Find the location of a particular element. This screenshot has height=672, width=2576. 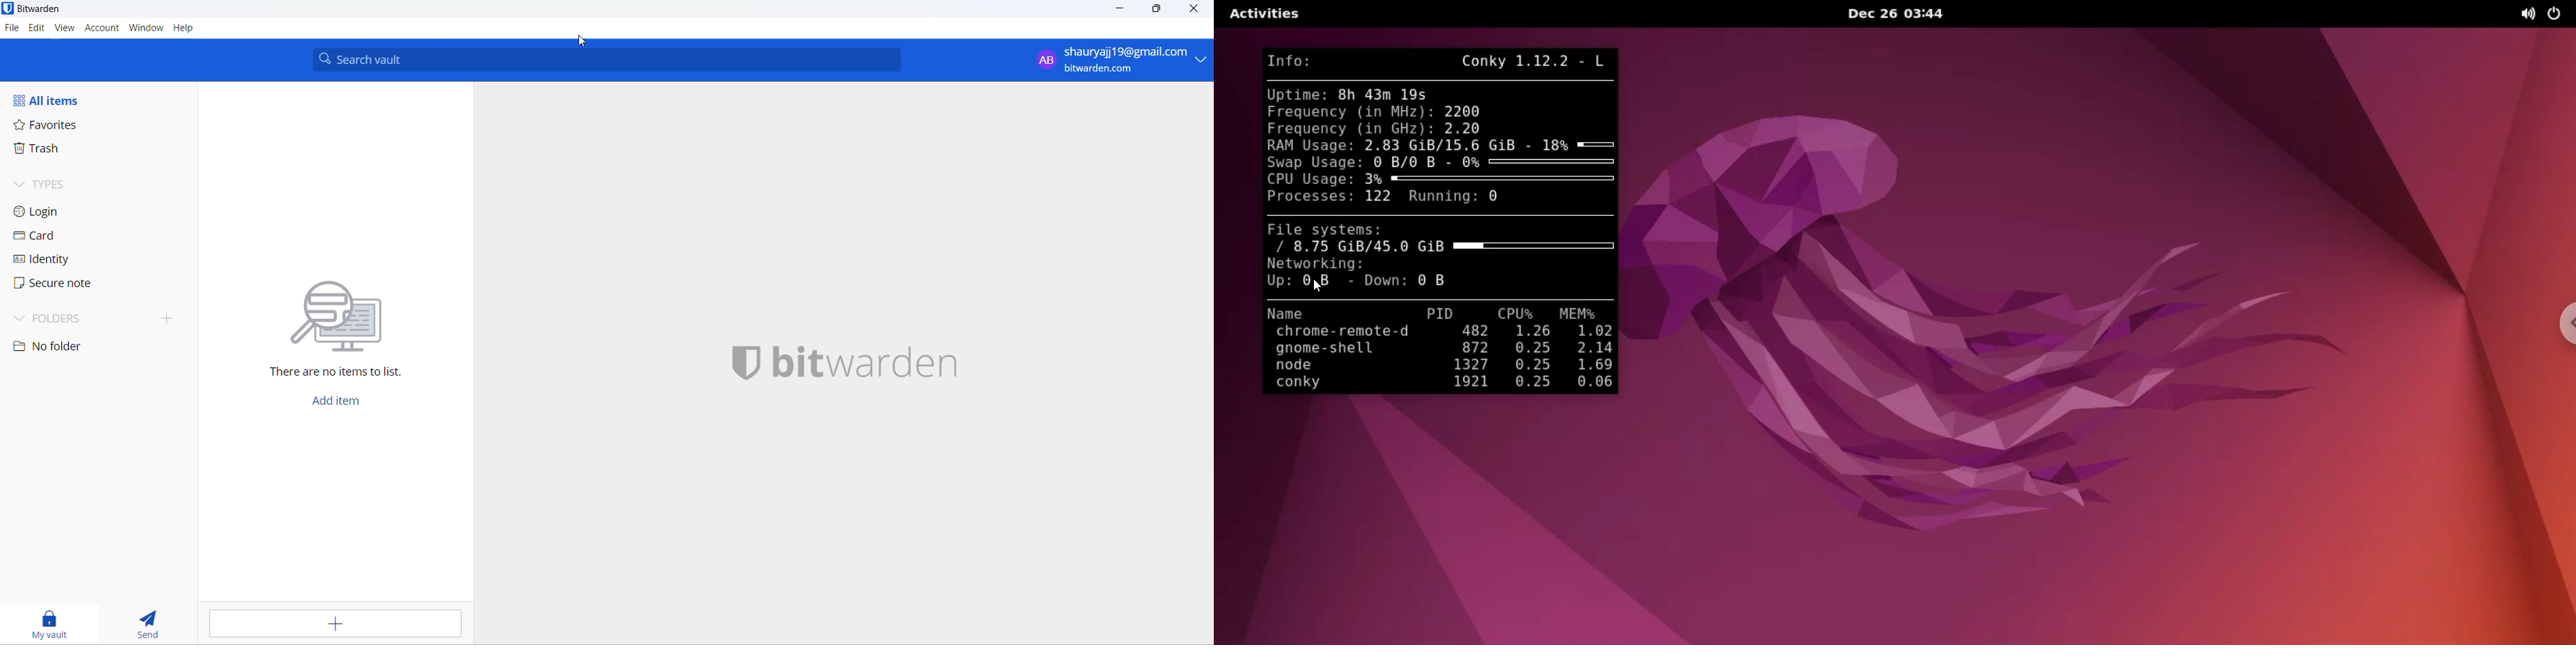

all items is located at coordinates (58, 99).